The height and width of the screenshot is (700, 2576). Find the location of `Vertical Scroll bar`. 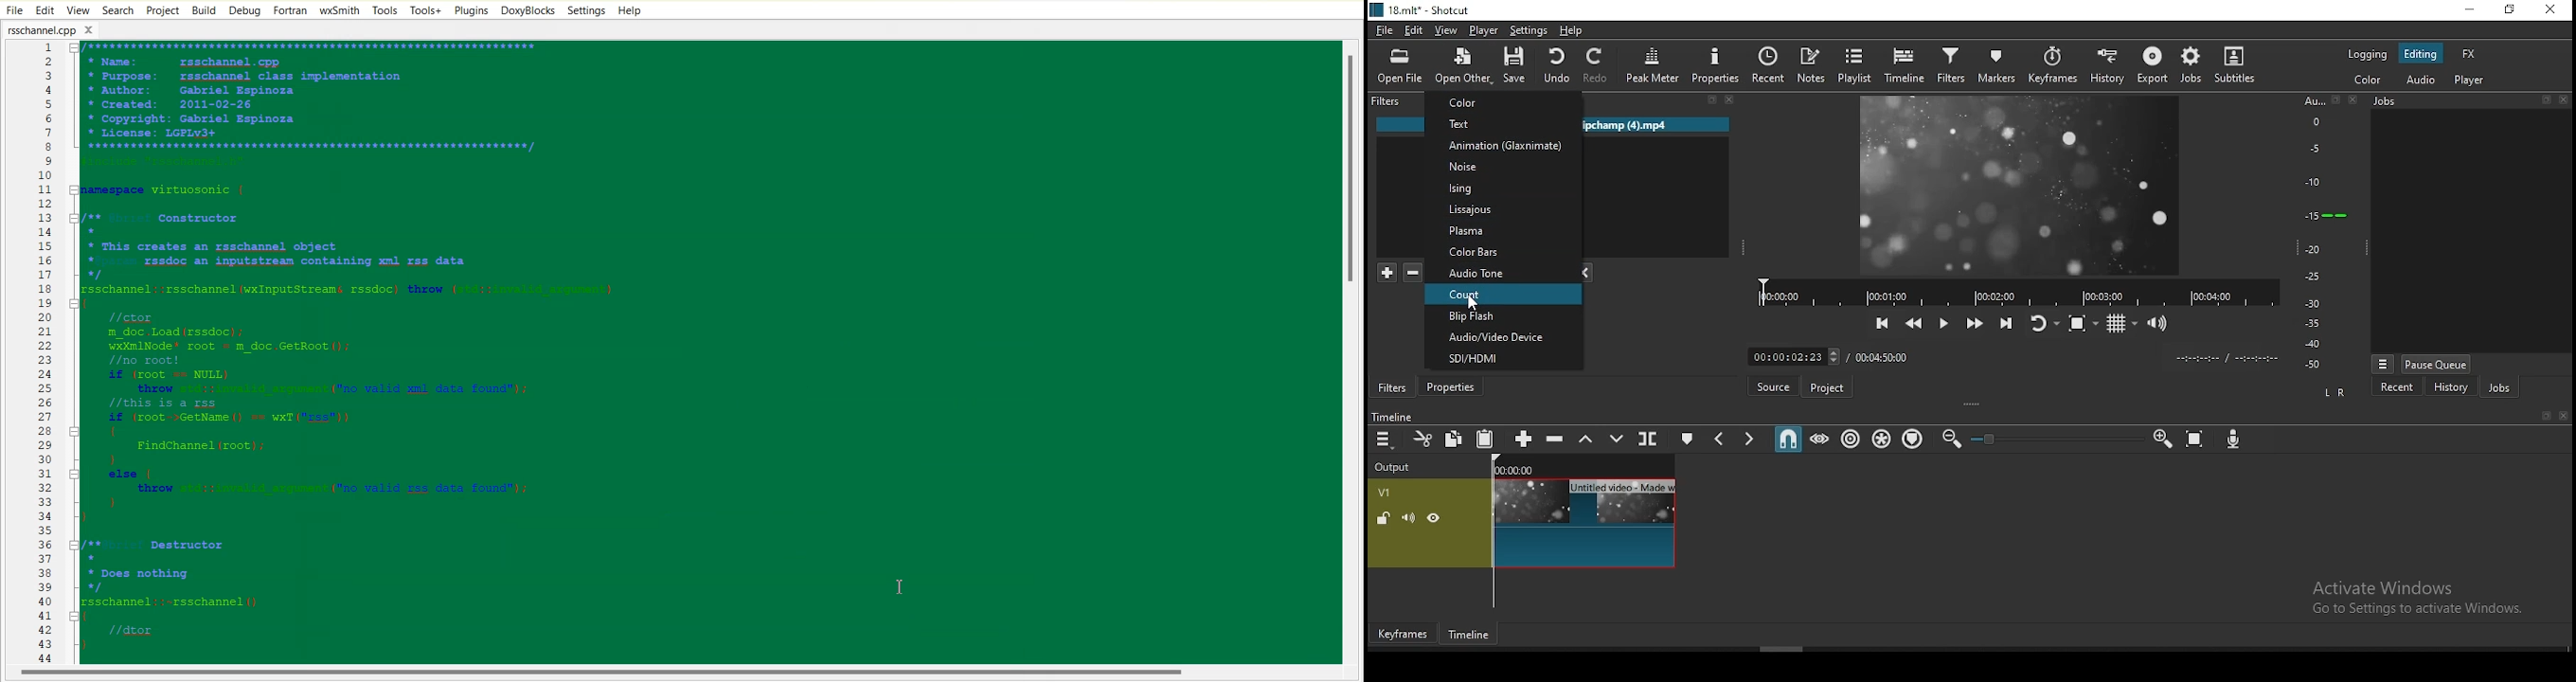

Vertical Scroll bar is located at coordinates (1355, 352).